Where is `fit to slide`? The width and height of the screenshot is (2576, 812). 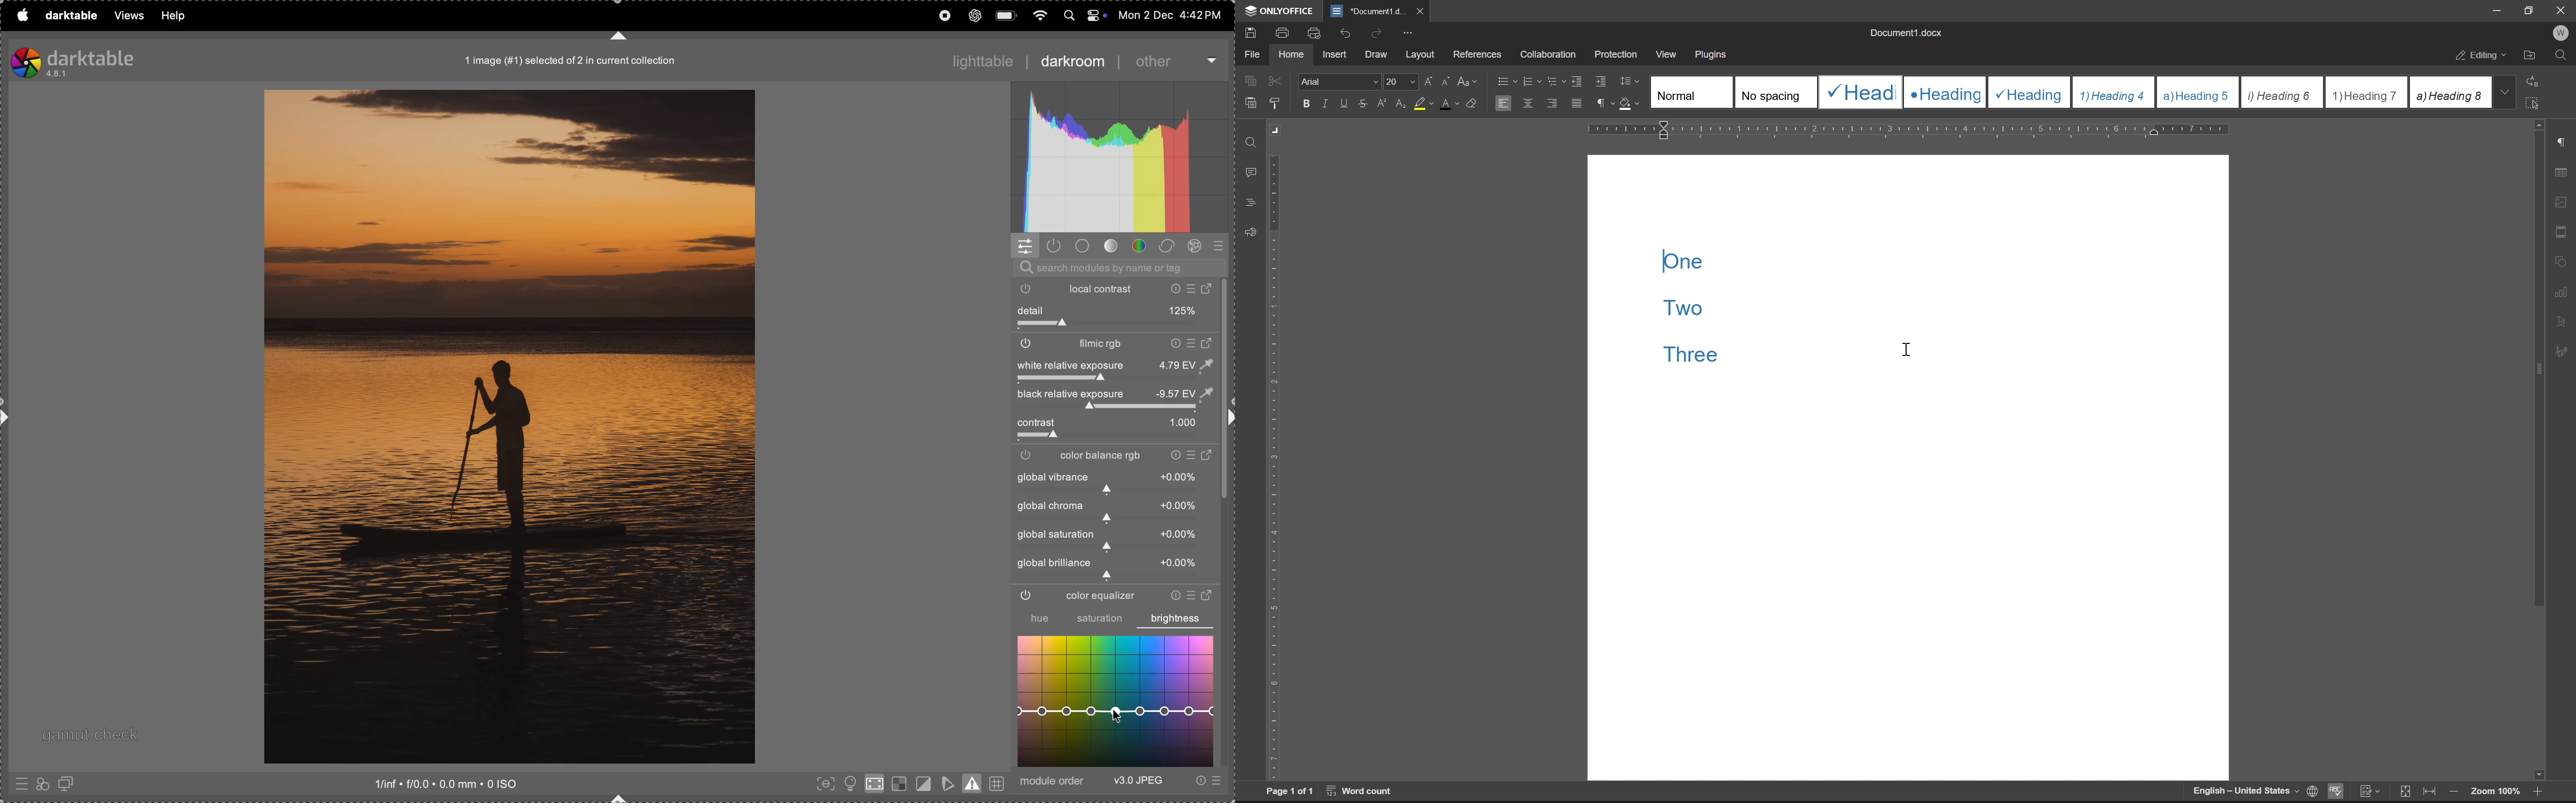 fit to slide is located at coordinates (2404, 792).